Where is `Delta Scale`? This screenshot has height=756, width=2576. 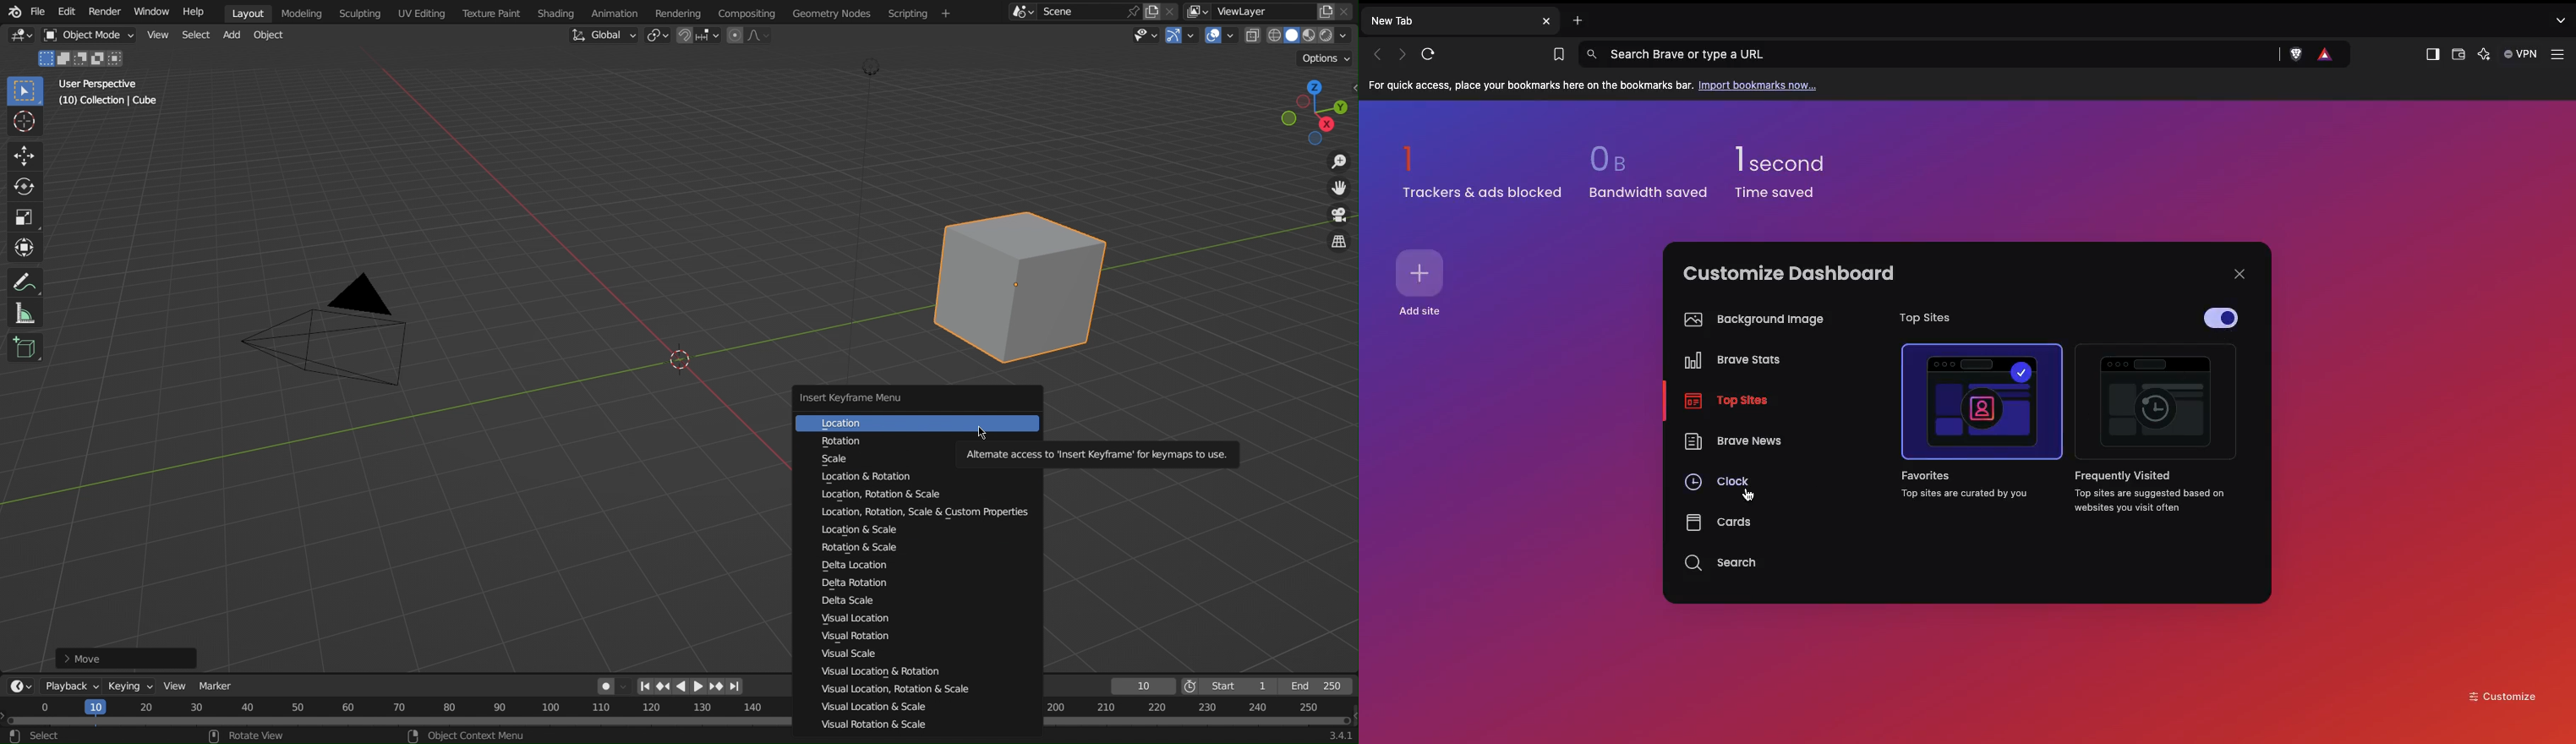 Delta Scale is located at coordinates (859, 602).